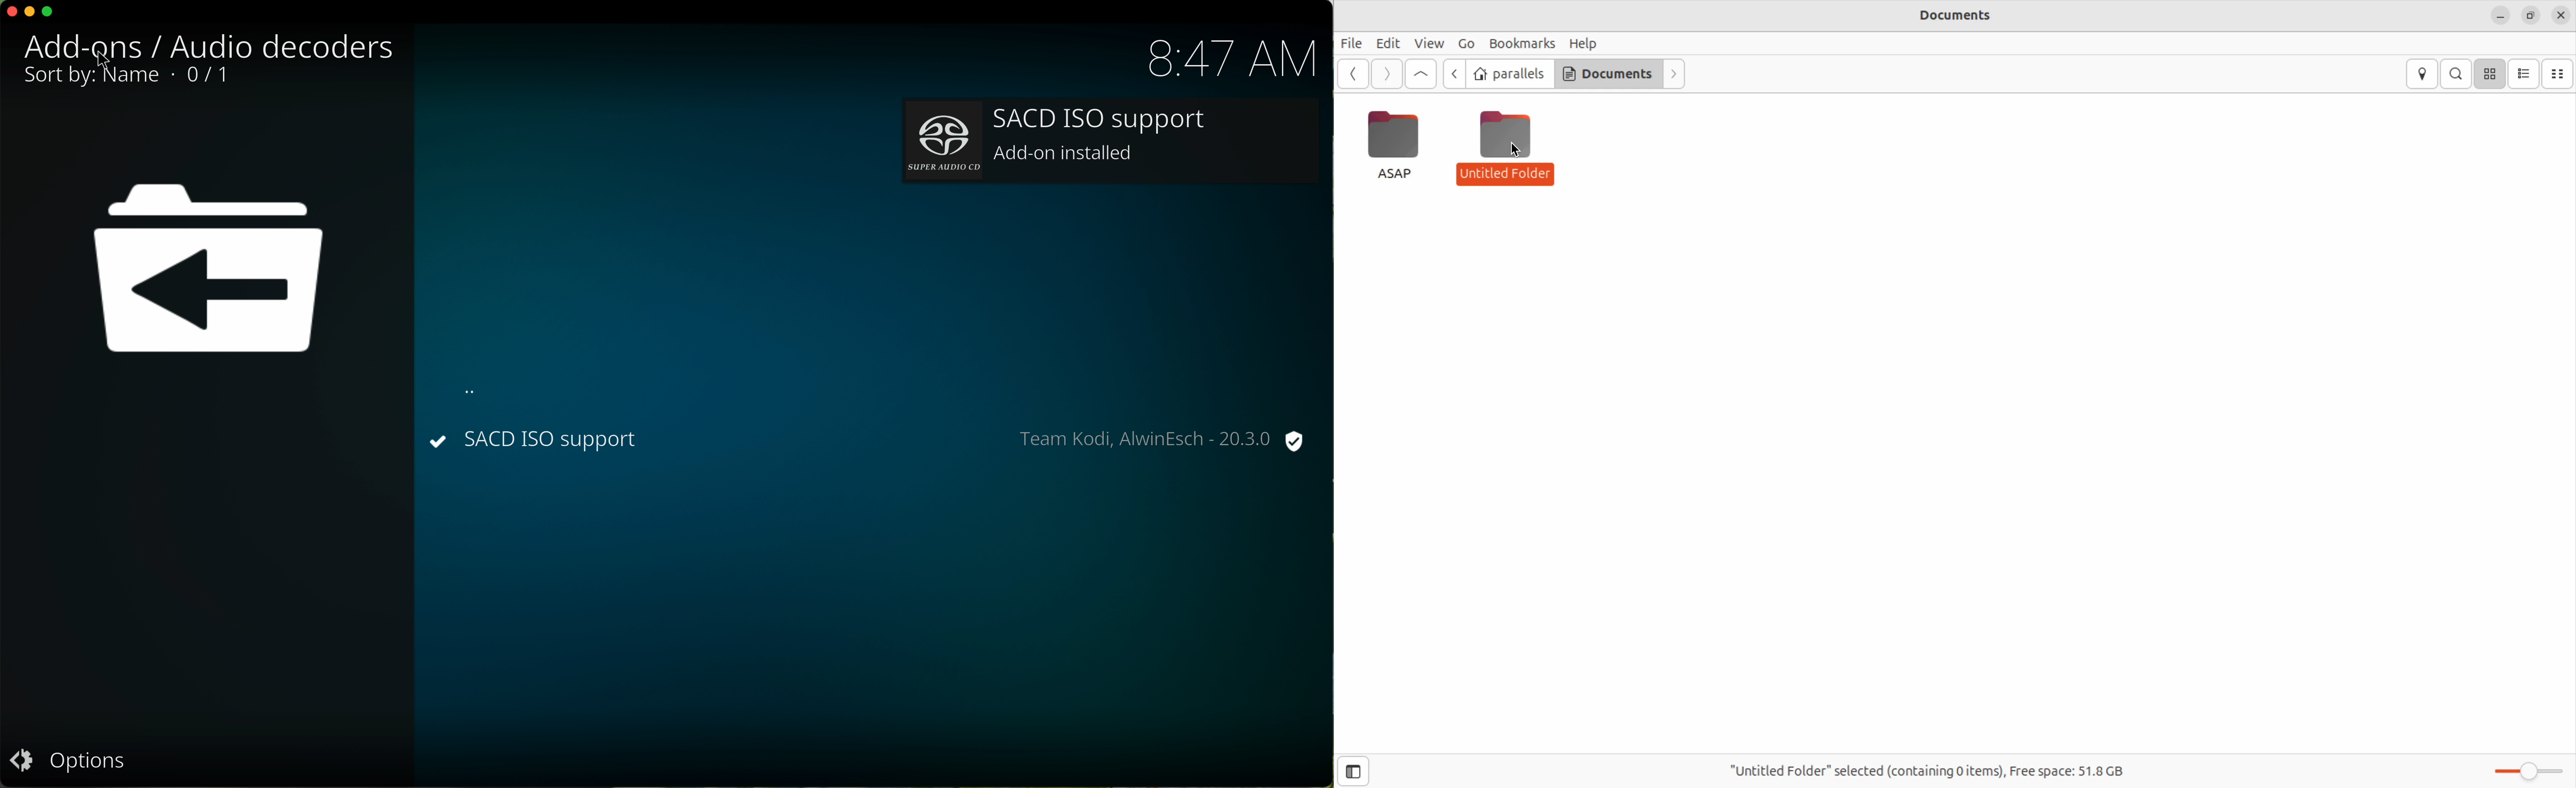 Image resolution: width=2576 pixels, height=812 pixels. Describe the element at coordinates (127, 76) in the screenshot. I see `0/1` at that location.